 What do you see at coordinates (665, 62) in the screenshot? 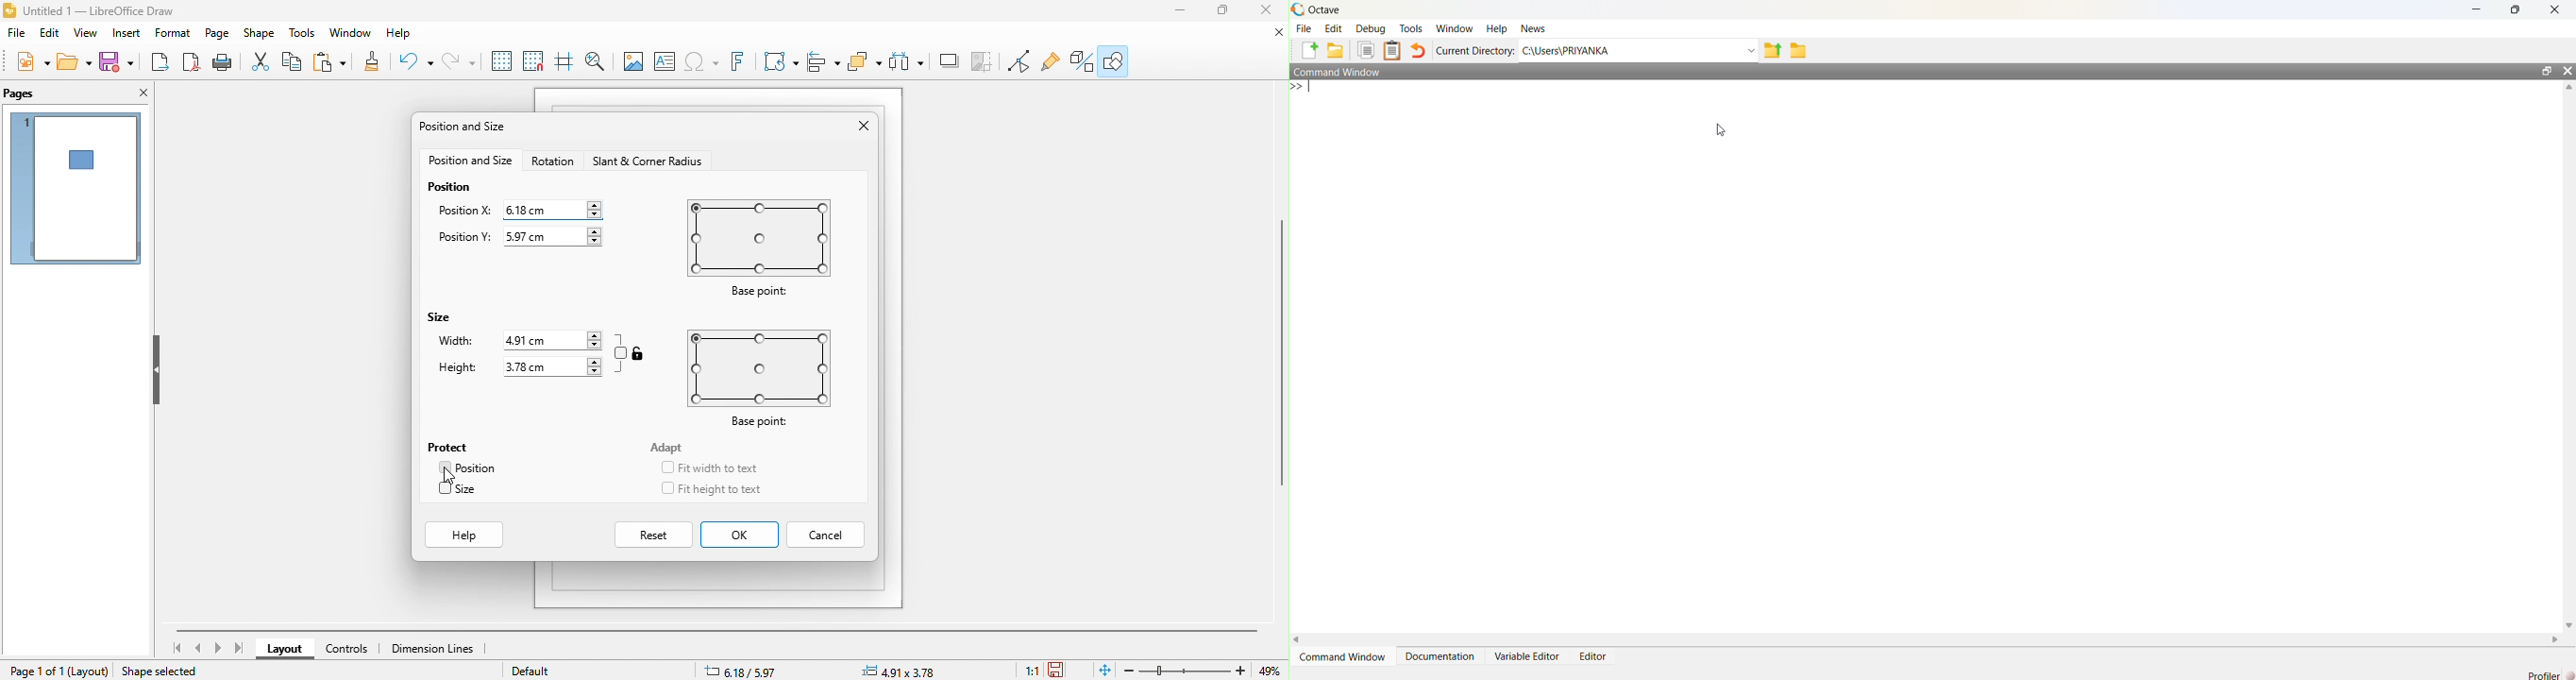
I see `text box` at bounding box center [665, 62].